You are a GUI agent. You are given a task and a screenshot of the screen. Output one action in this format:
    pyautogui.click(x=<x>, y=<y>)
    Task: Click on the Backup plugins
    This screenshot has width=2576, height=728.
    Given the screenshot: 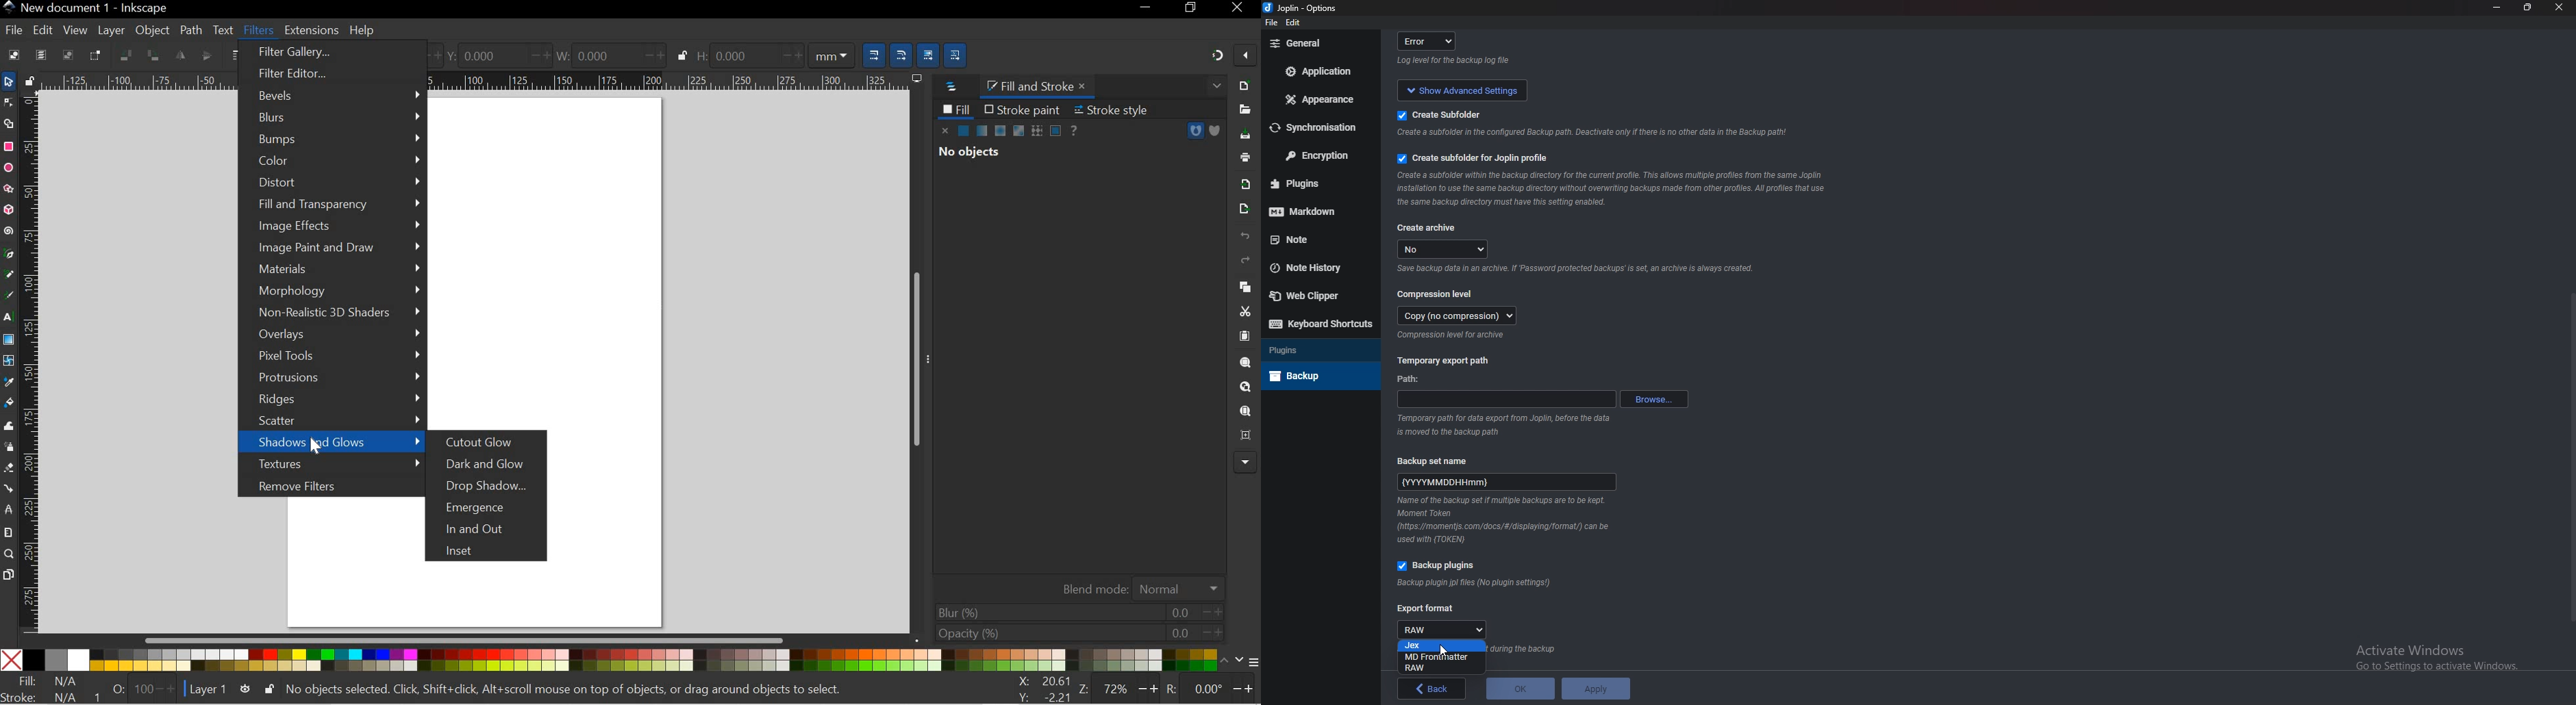 What is the action you would take?
    pyautogui.click(x=1441, y=566)
    